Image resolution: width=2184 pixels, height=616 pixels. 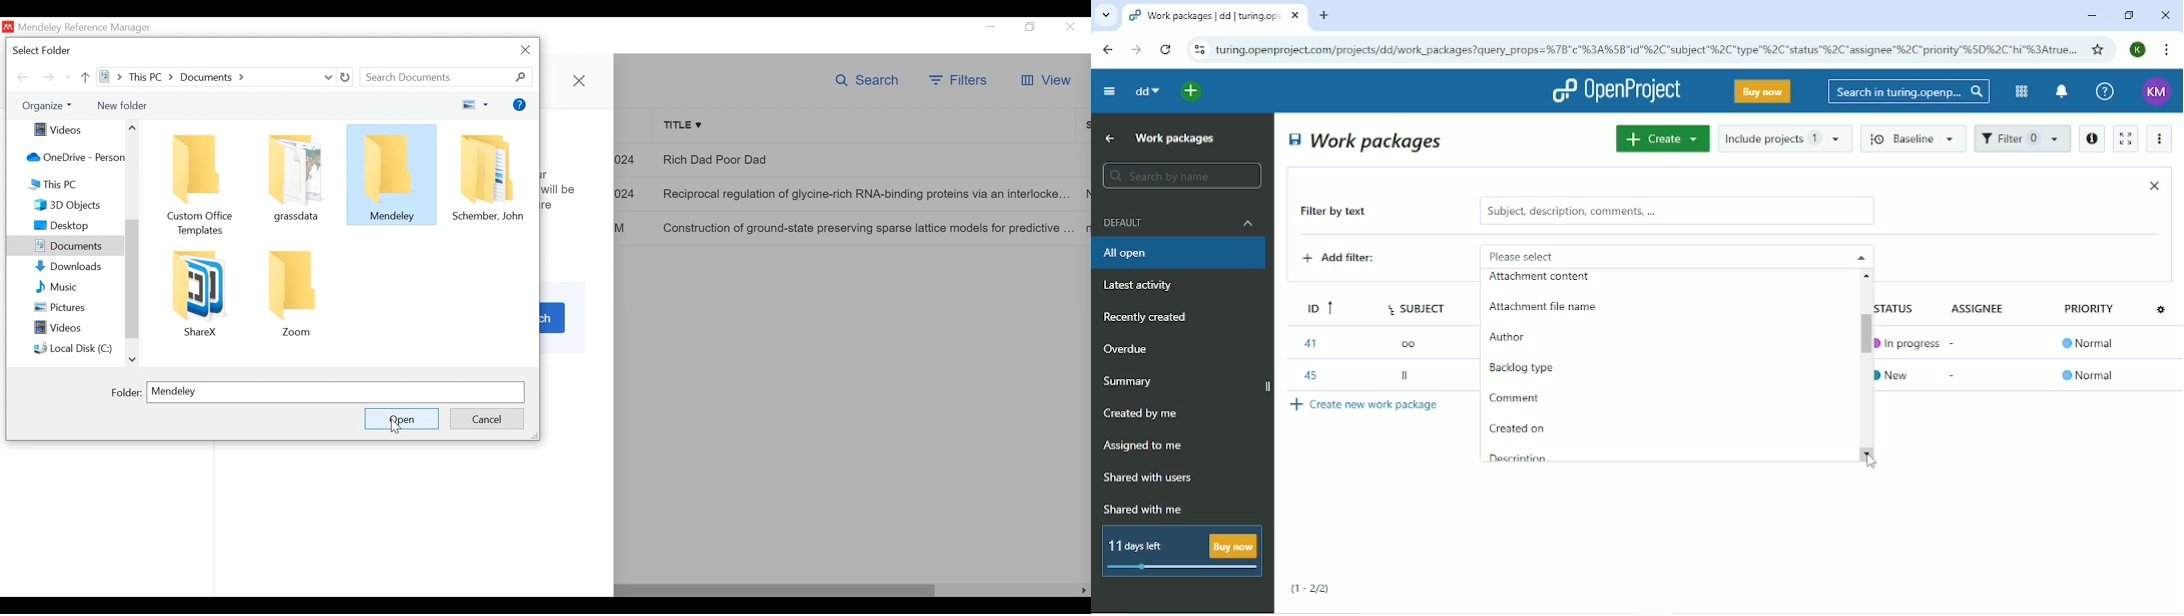 I want to click on Normal, so click(x=2091, y=345).